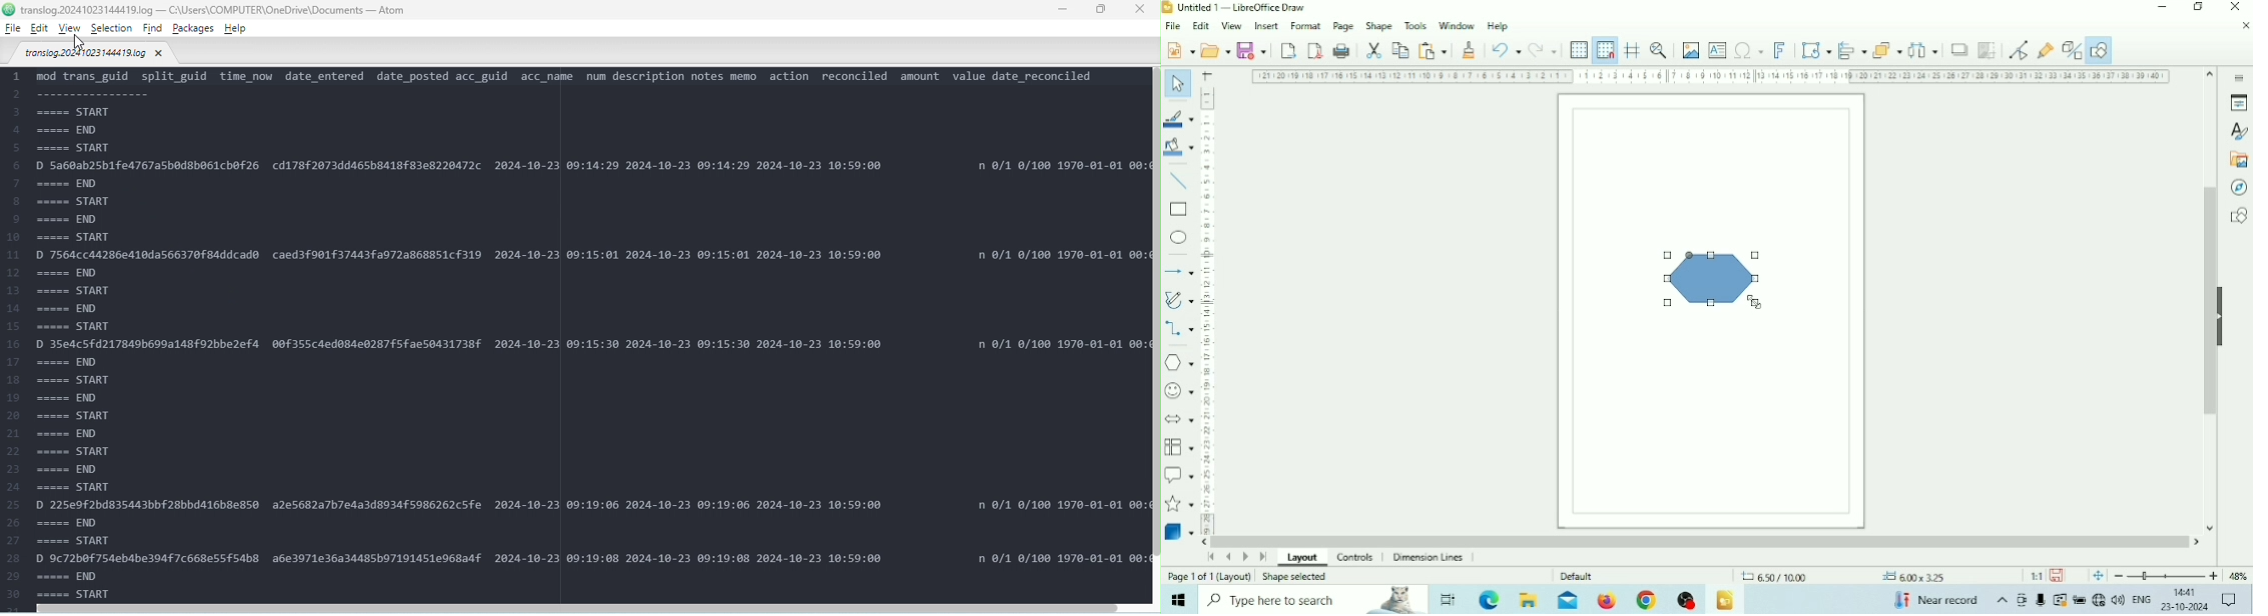 The image size is (2268, 616). I want to click on Default, so click(1577, 576).